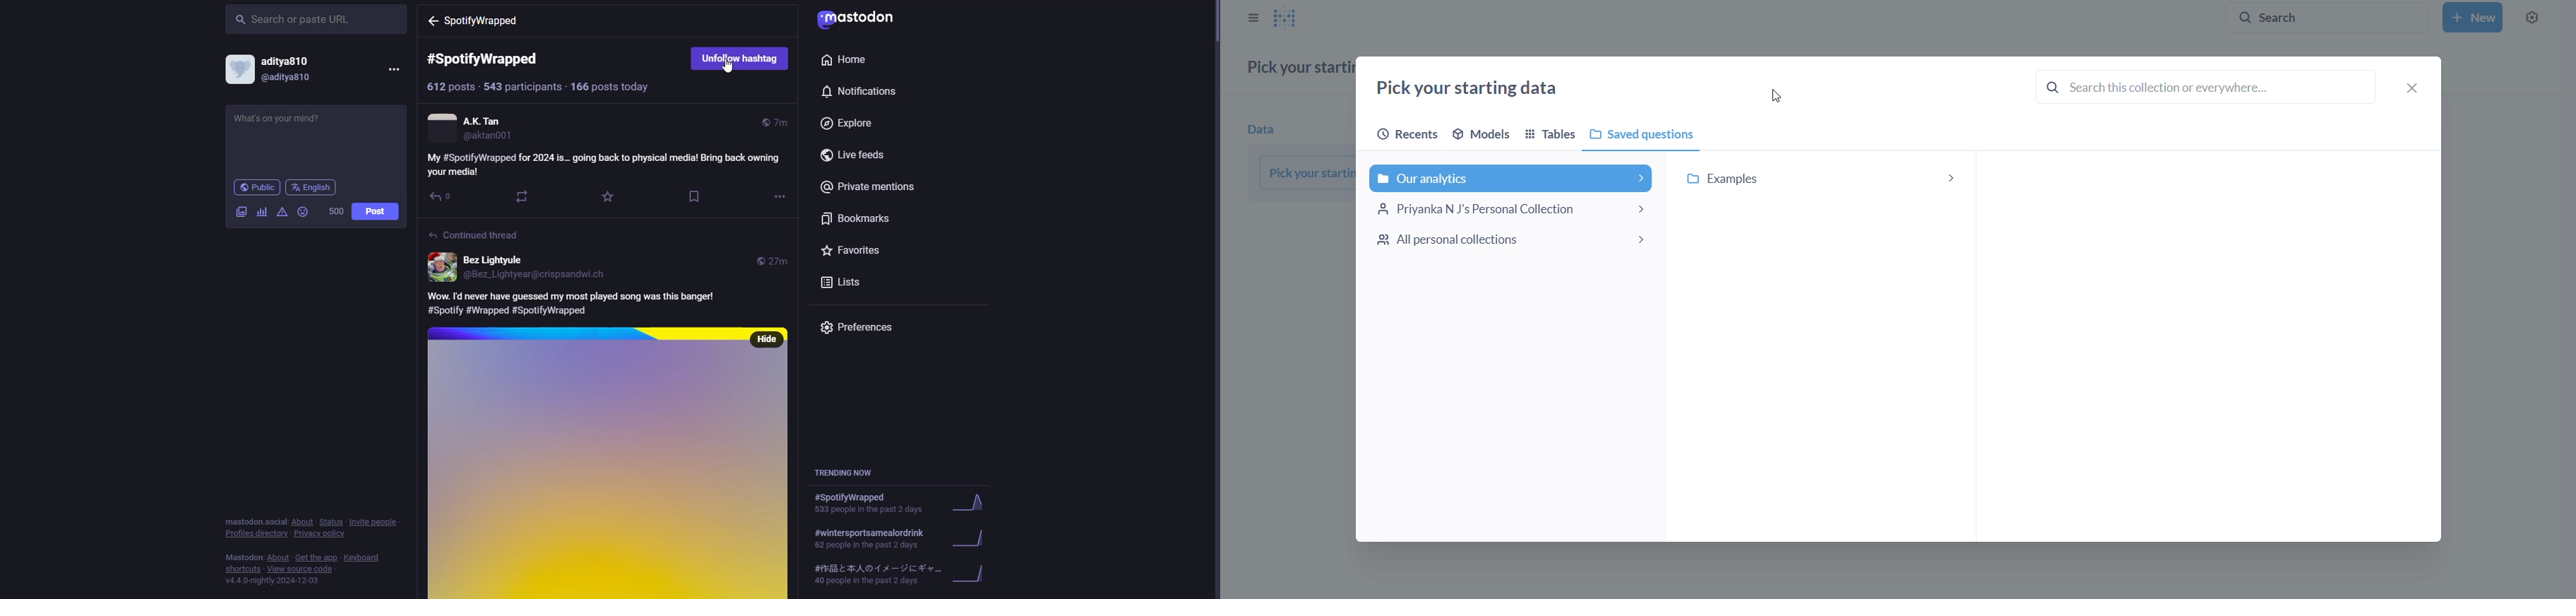  I want to click on english, so click(314, 188).